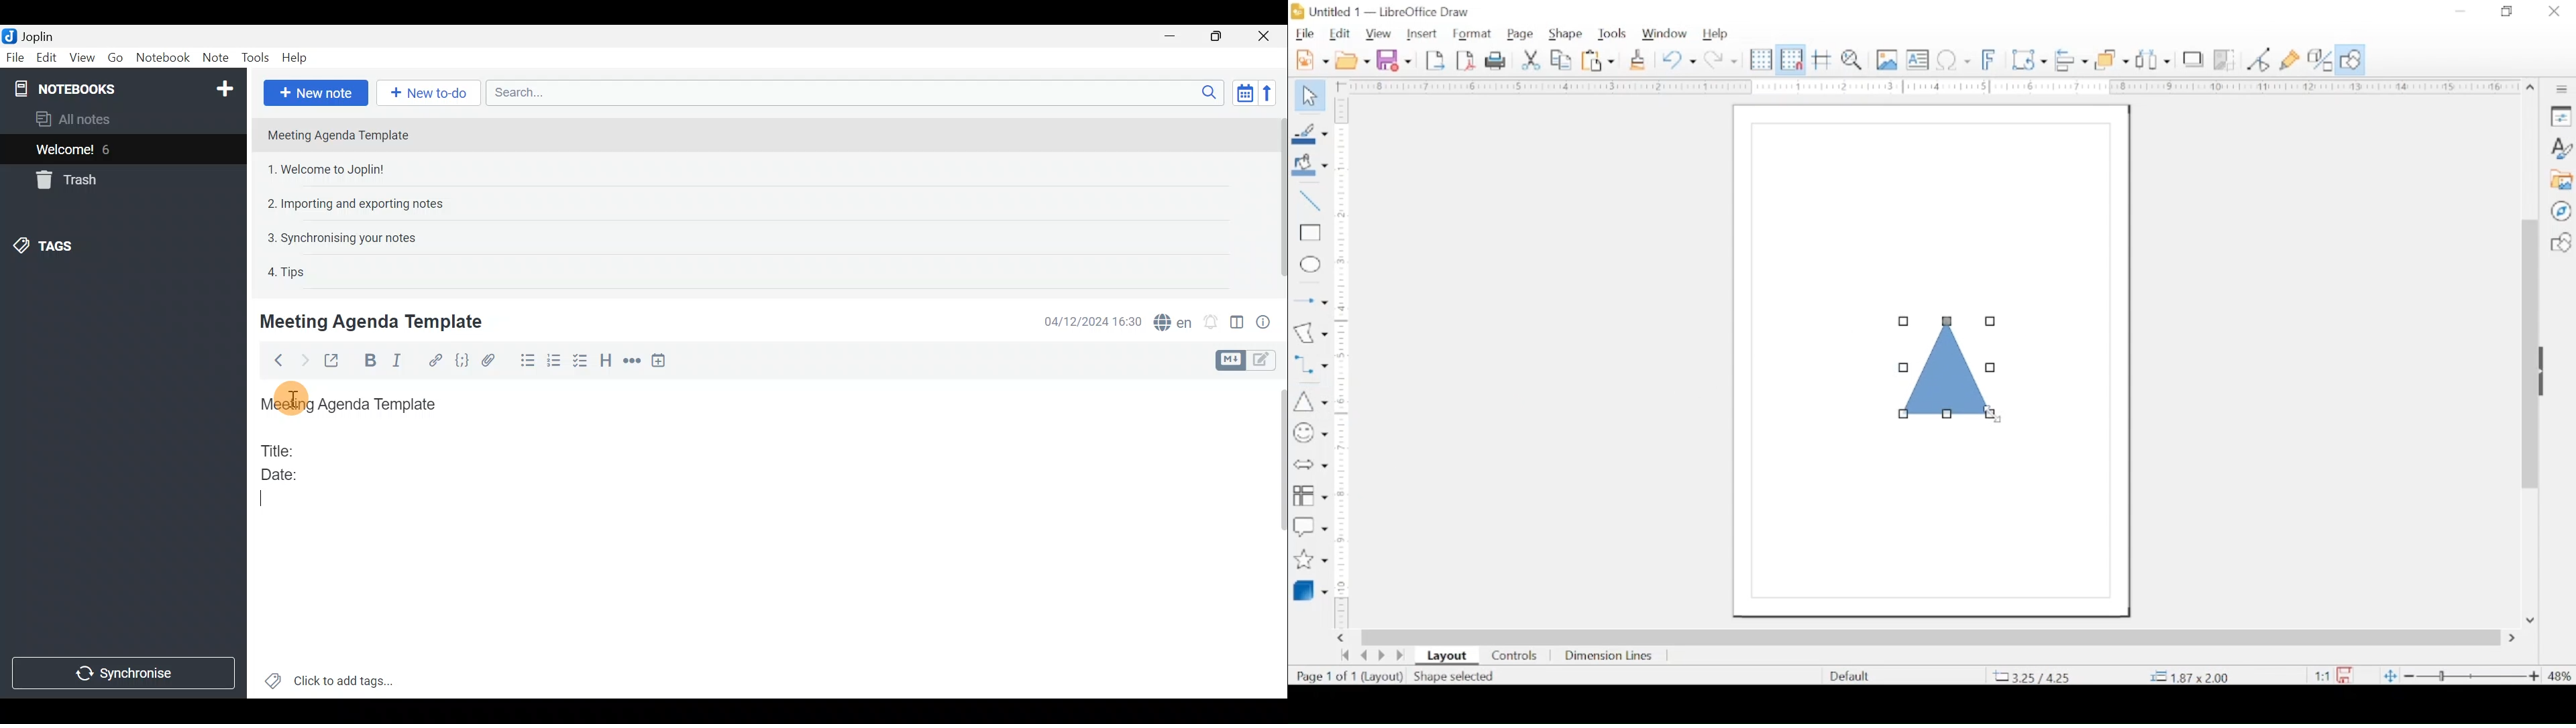 The width and height of the screenshot is (2576, 728). Describe the element at coordinates (2194, 59) in the screenshot. I see `shadow` at that location.